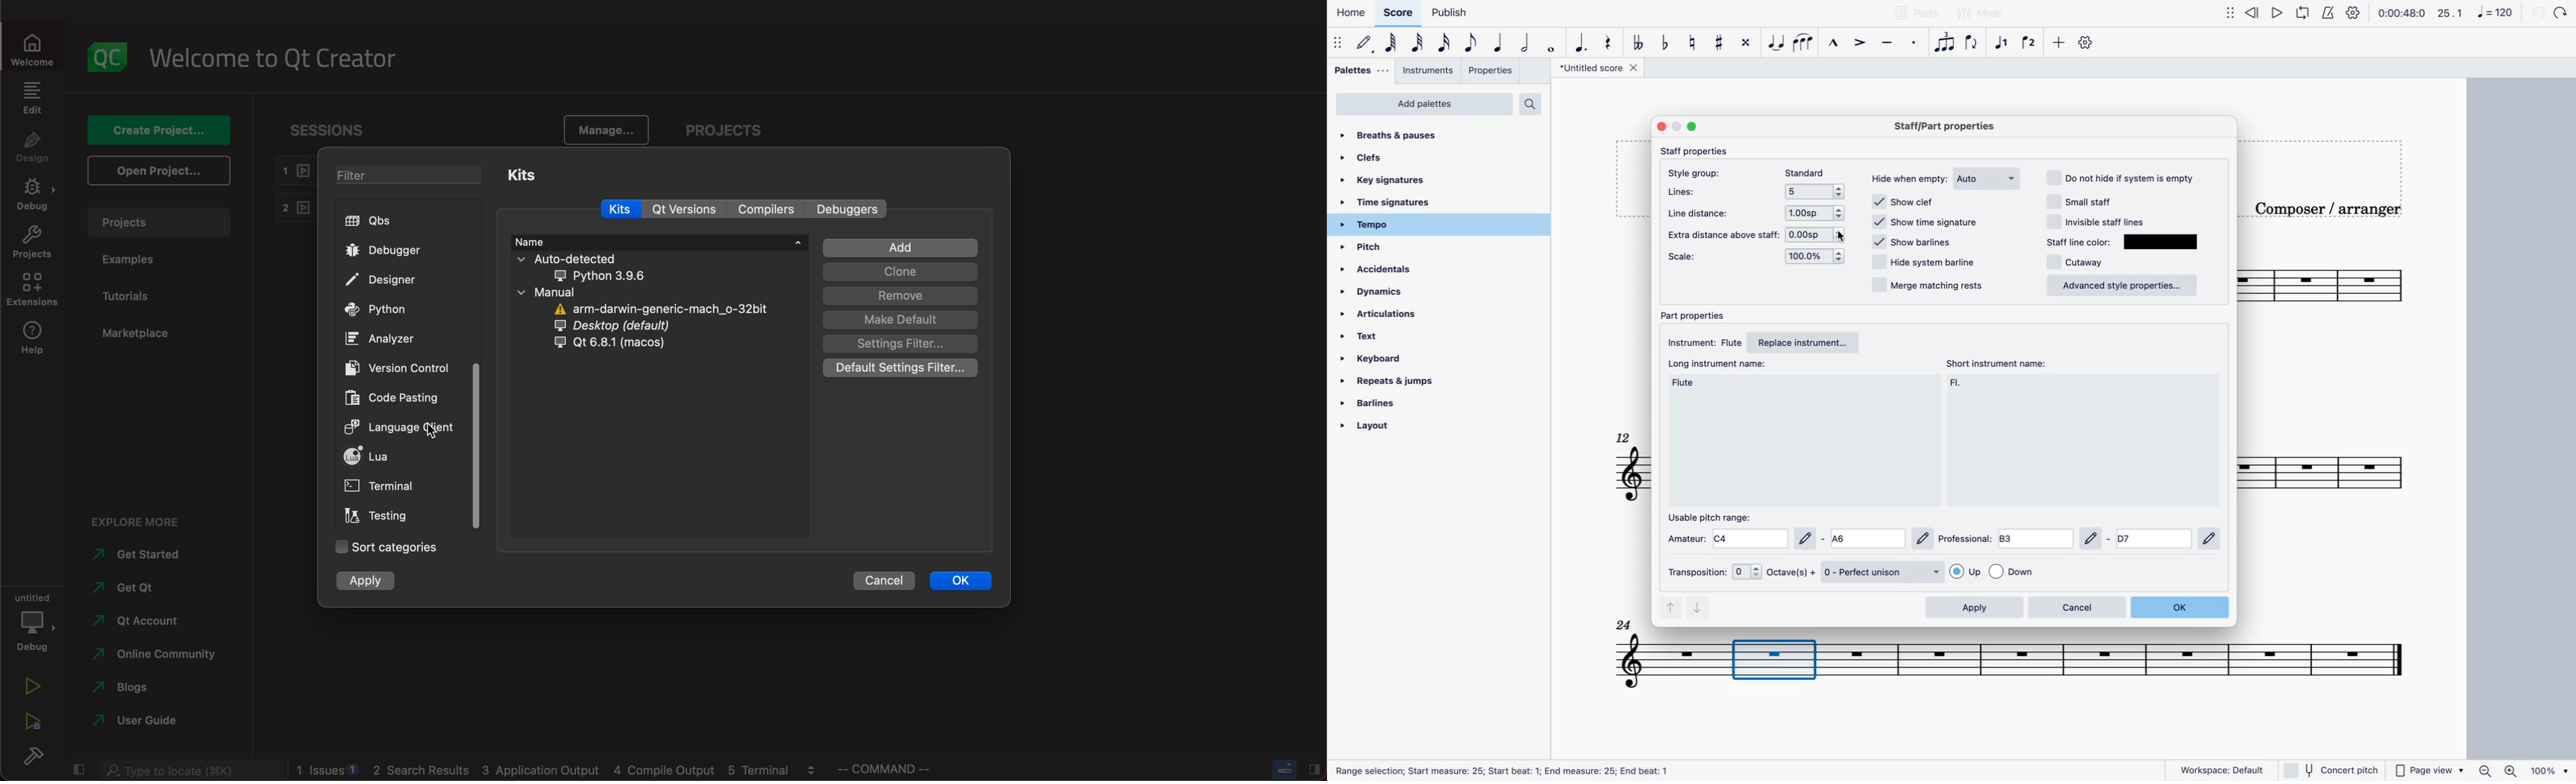  Describe the element at coordinates (2550, 771) in the screenshot. I see `100%` at that location.